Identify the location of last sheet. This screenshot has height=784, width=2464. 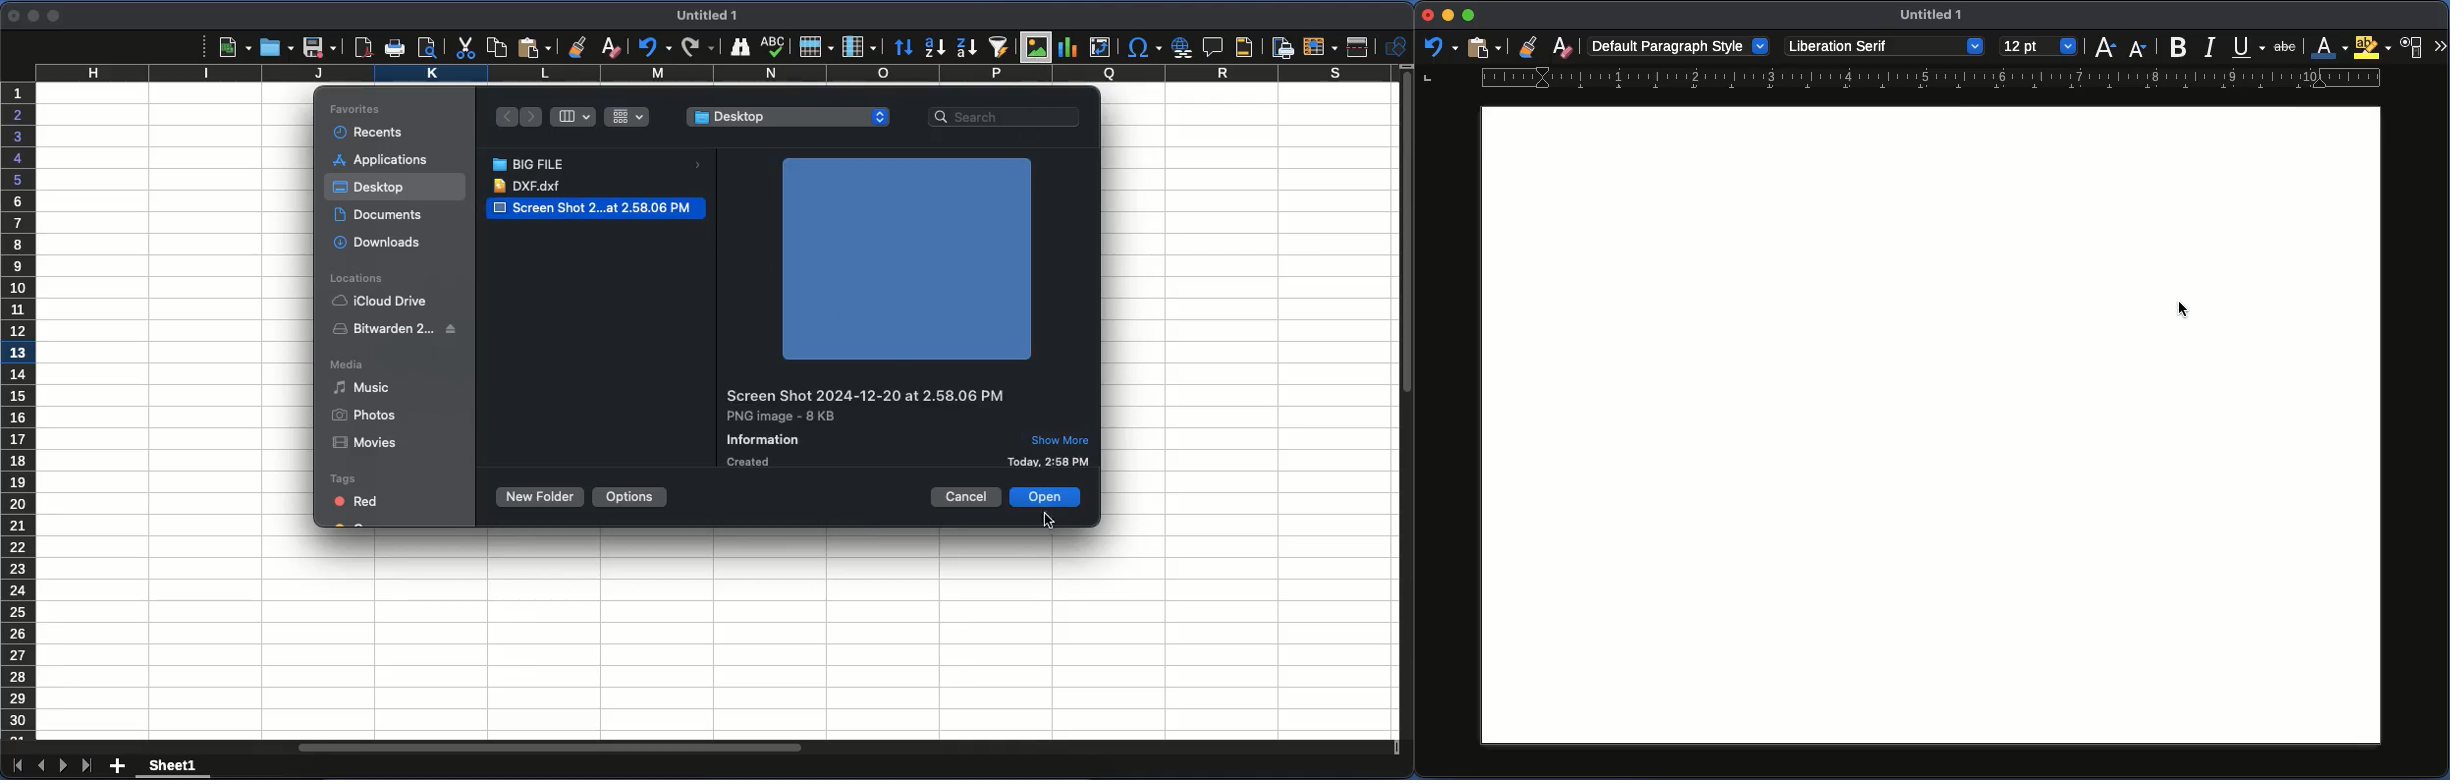
(88, 766).